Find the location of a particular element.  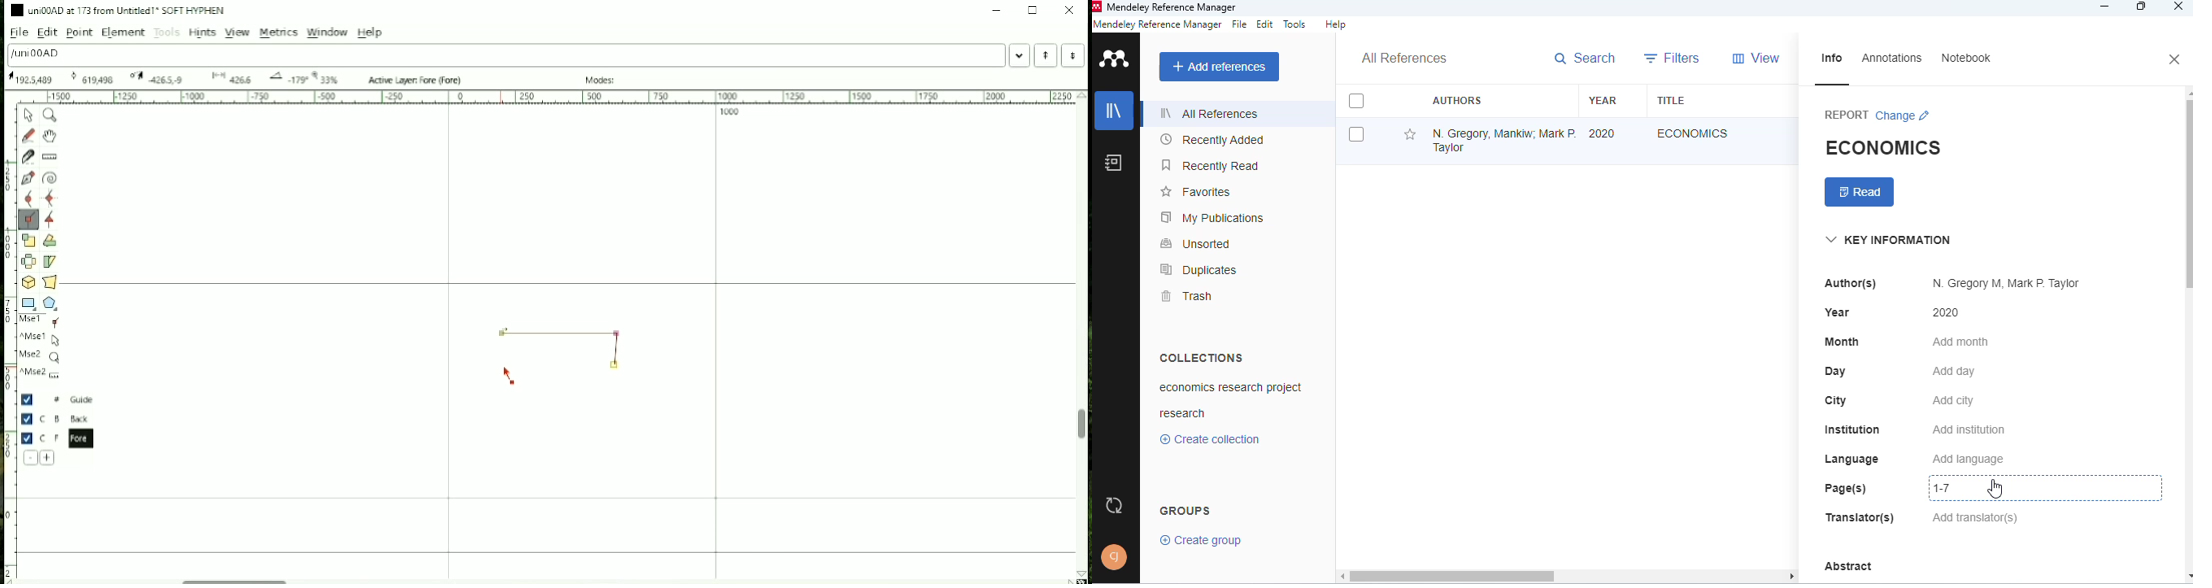

authors is located at coordinates (1458, 100).